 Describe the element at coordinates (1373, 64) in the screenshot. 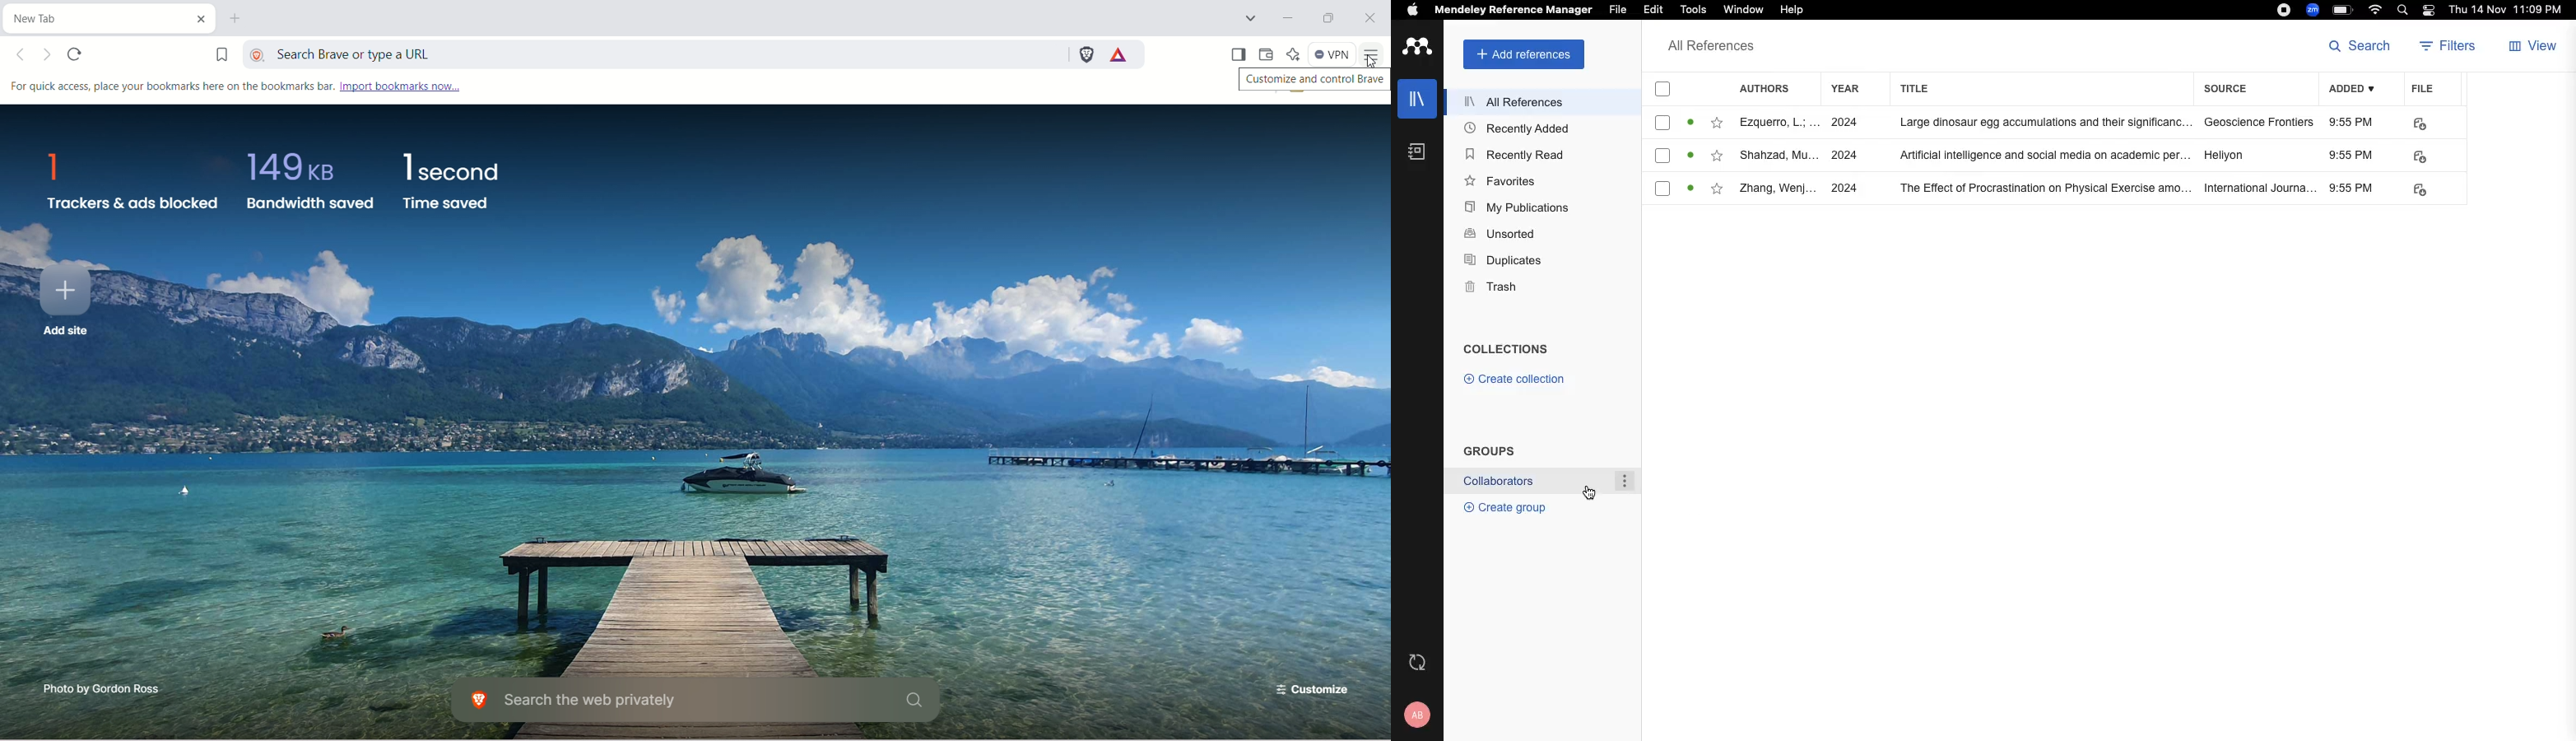

I see `cursor` at that location.